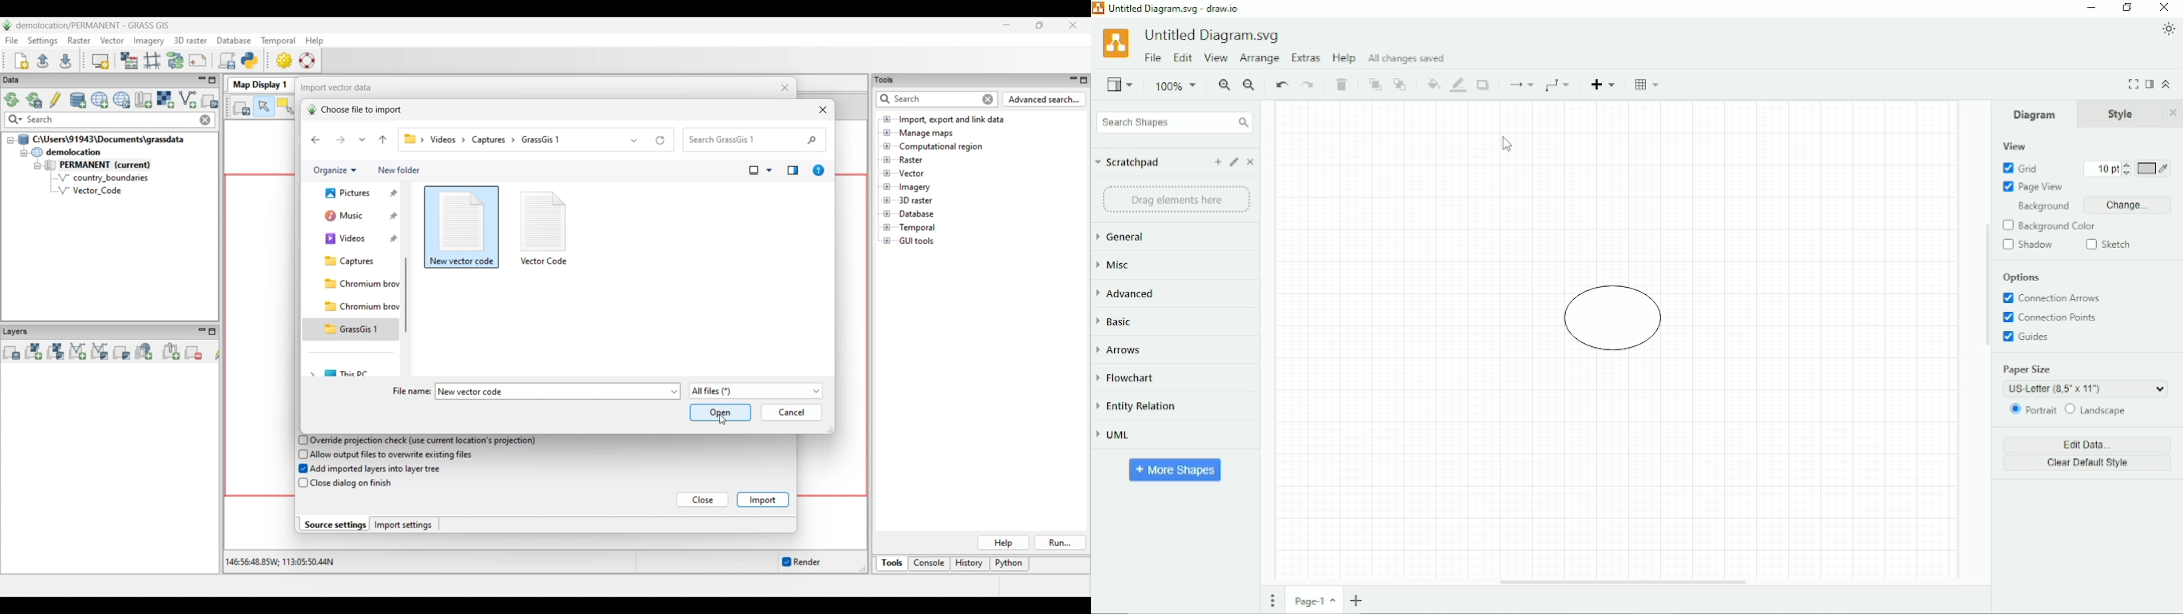  What do you see at coordinates (2021, 168) in the screenshot?
I see `Grid` at bounding box center [2021, 168].